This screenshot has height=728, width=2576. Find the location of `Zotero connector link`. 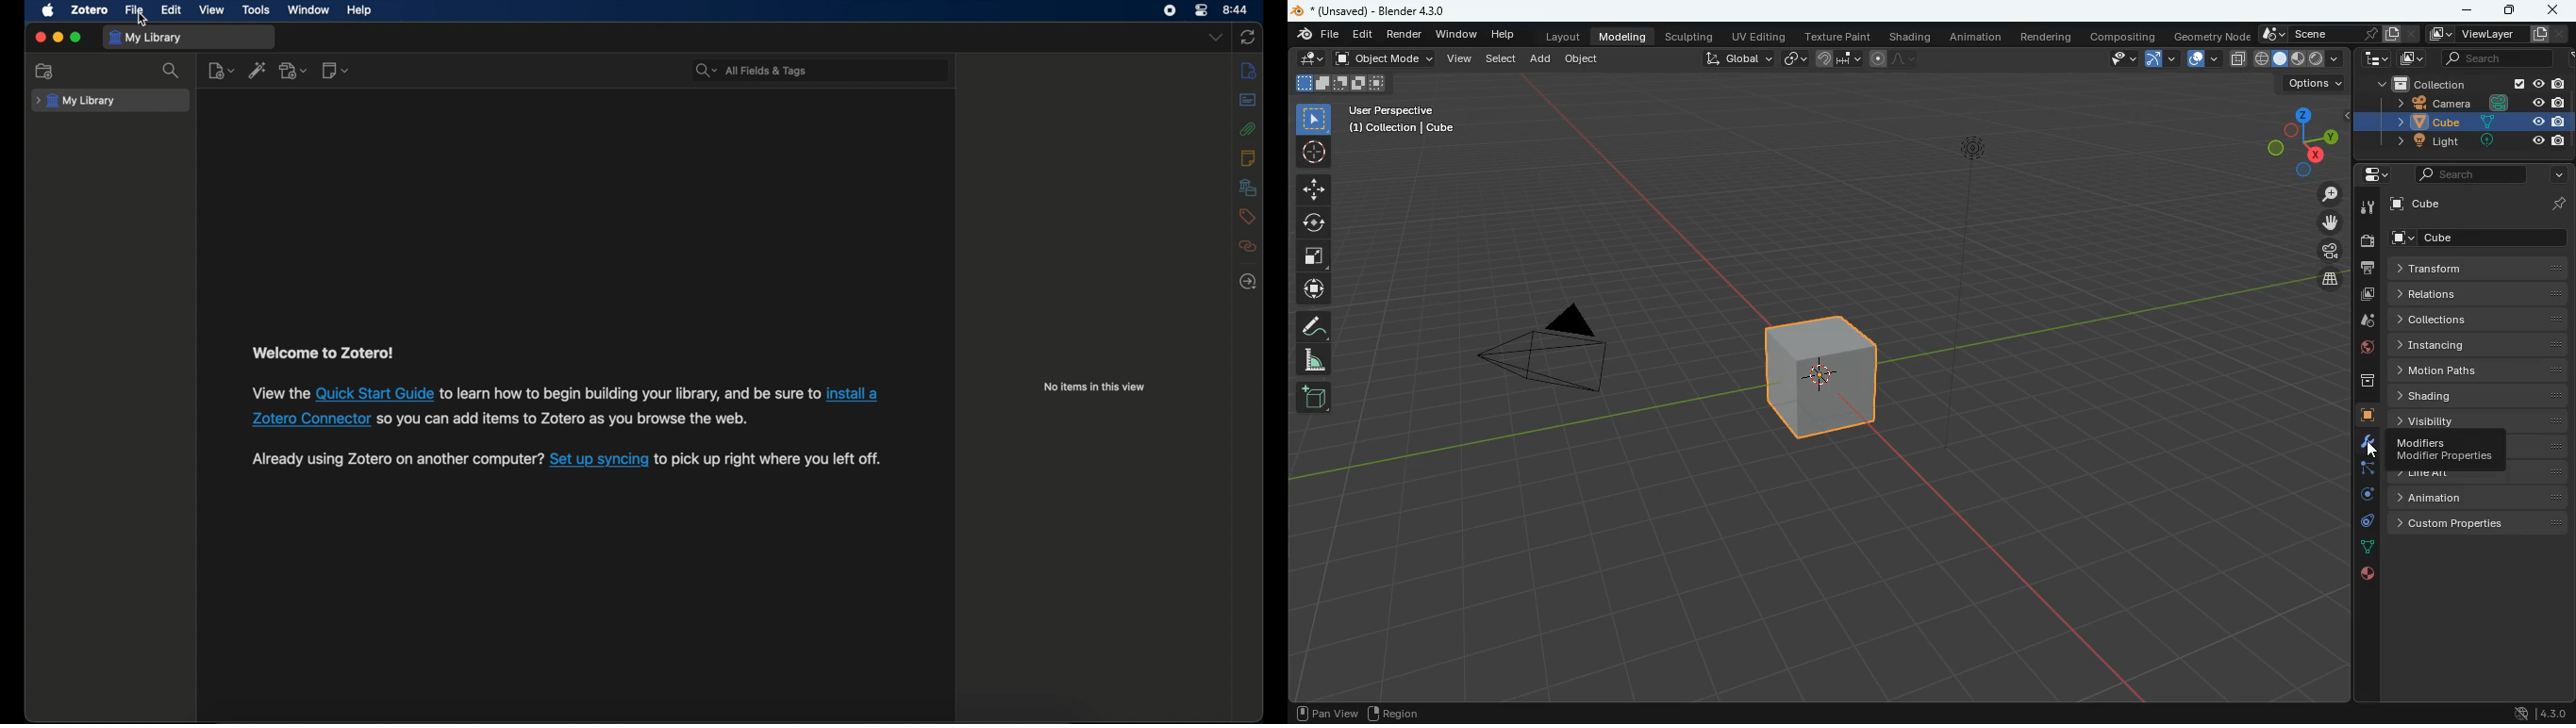

Zotero connector link is located at coordinates (853, 394).